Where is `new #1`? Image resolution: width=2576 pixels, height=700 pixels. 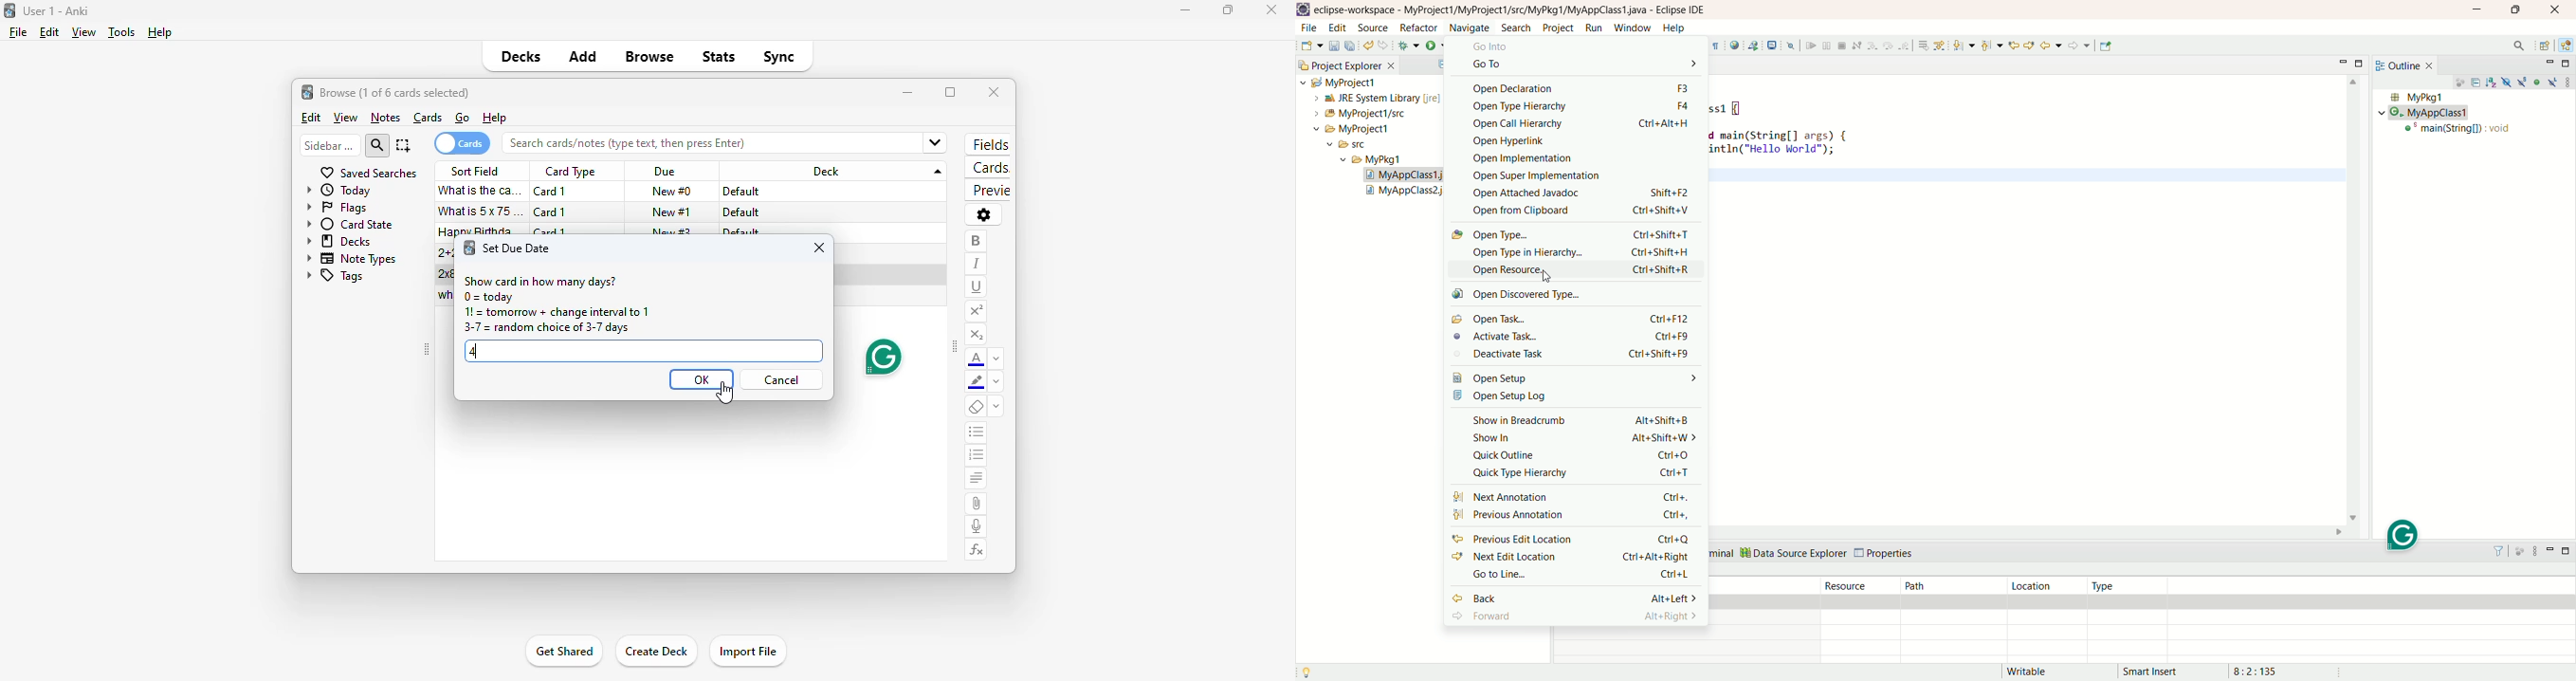 new #1 is located at coordinates (672, 212).